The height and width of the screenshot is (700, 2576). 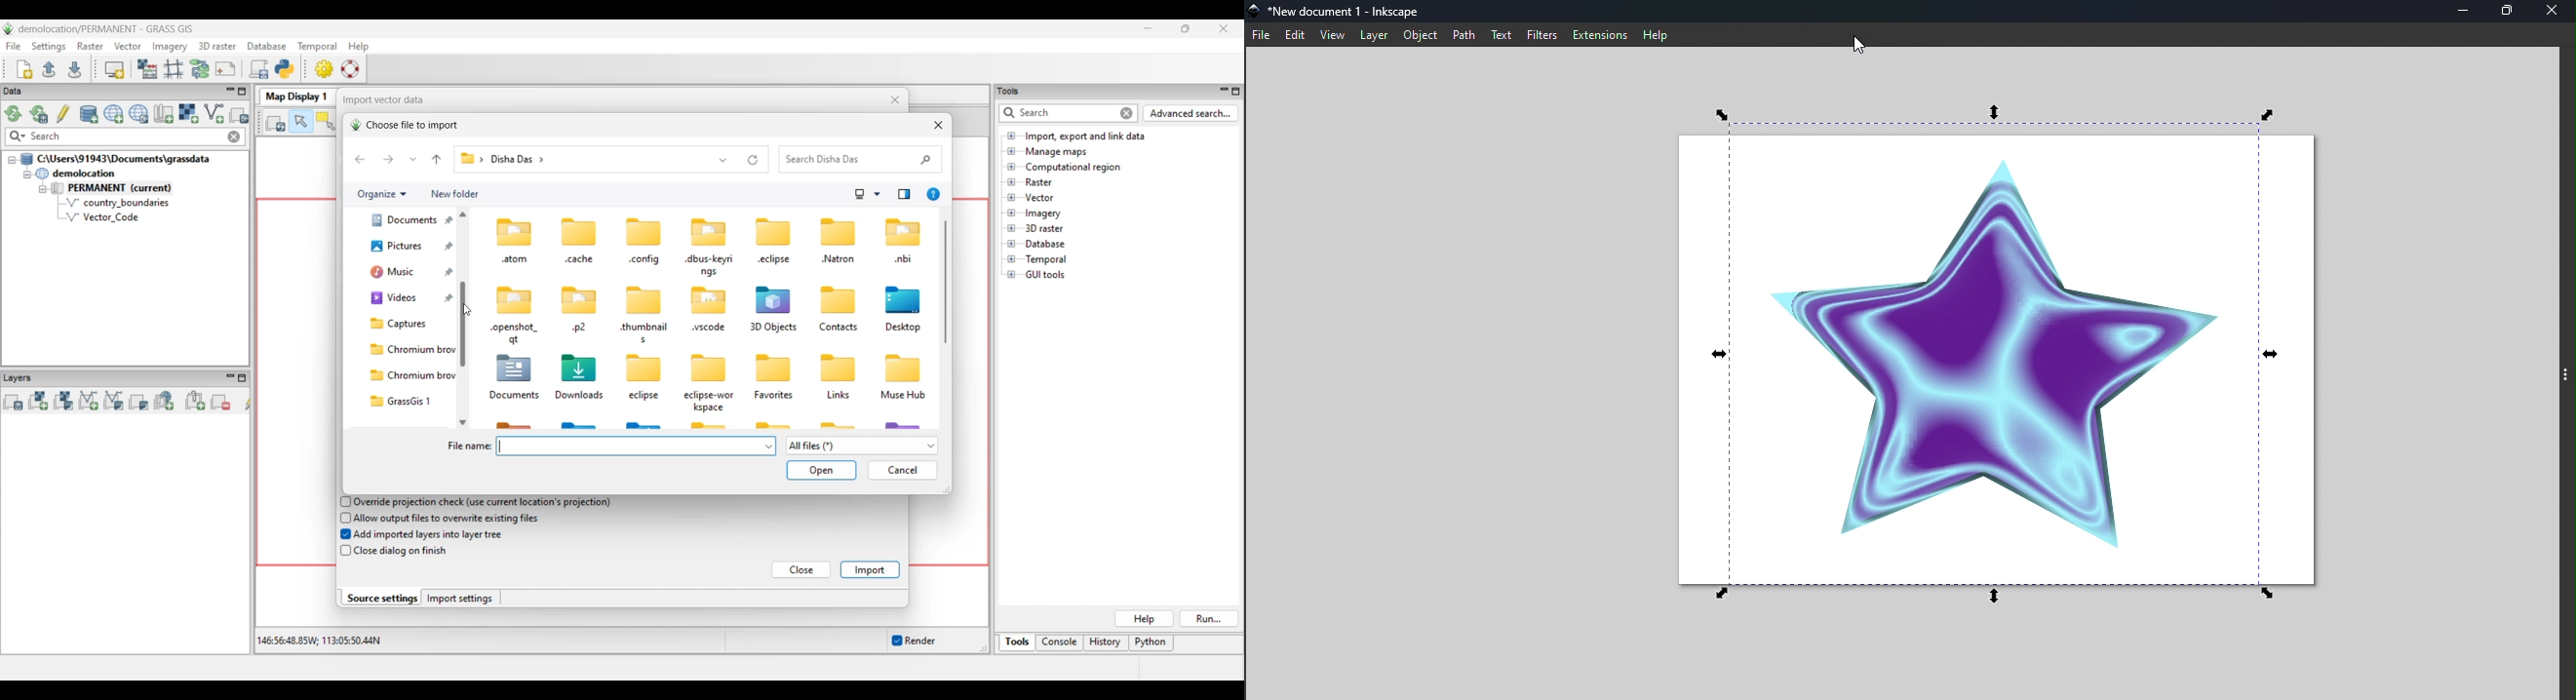 What do you see at coordinates (1498, 34) in the screenshot?
I see `Text` at bounding box center [1498, 34].